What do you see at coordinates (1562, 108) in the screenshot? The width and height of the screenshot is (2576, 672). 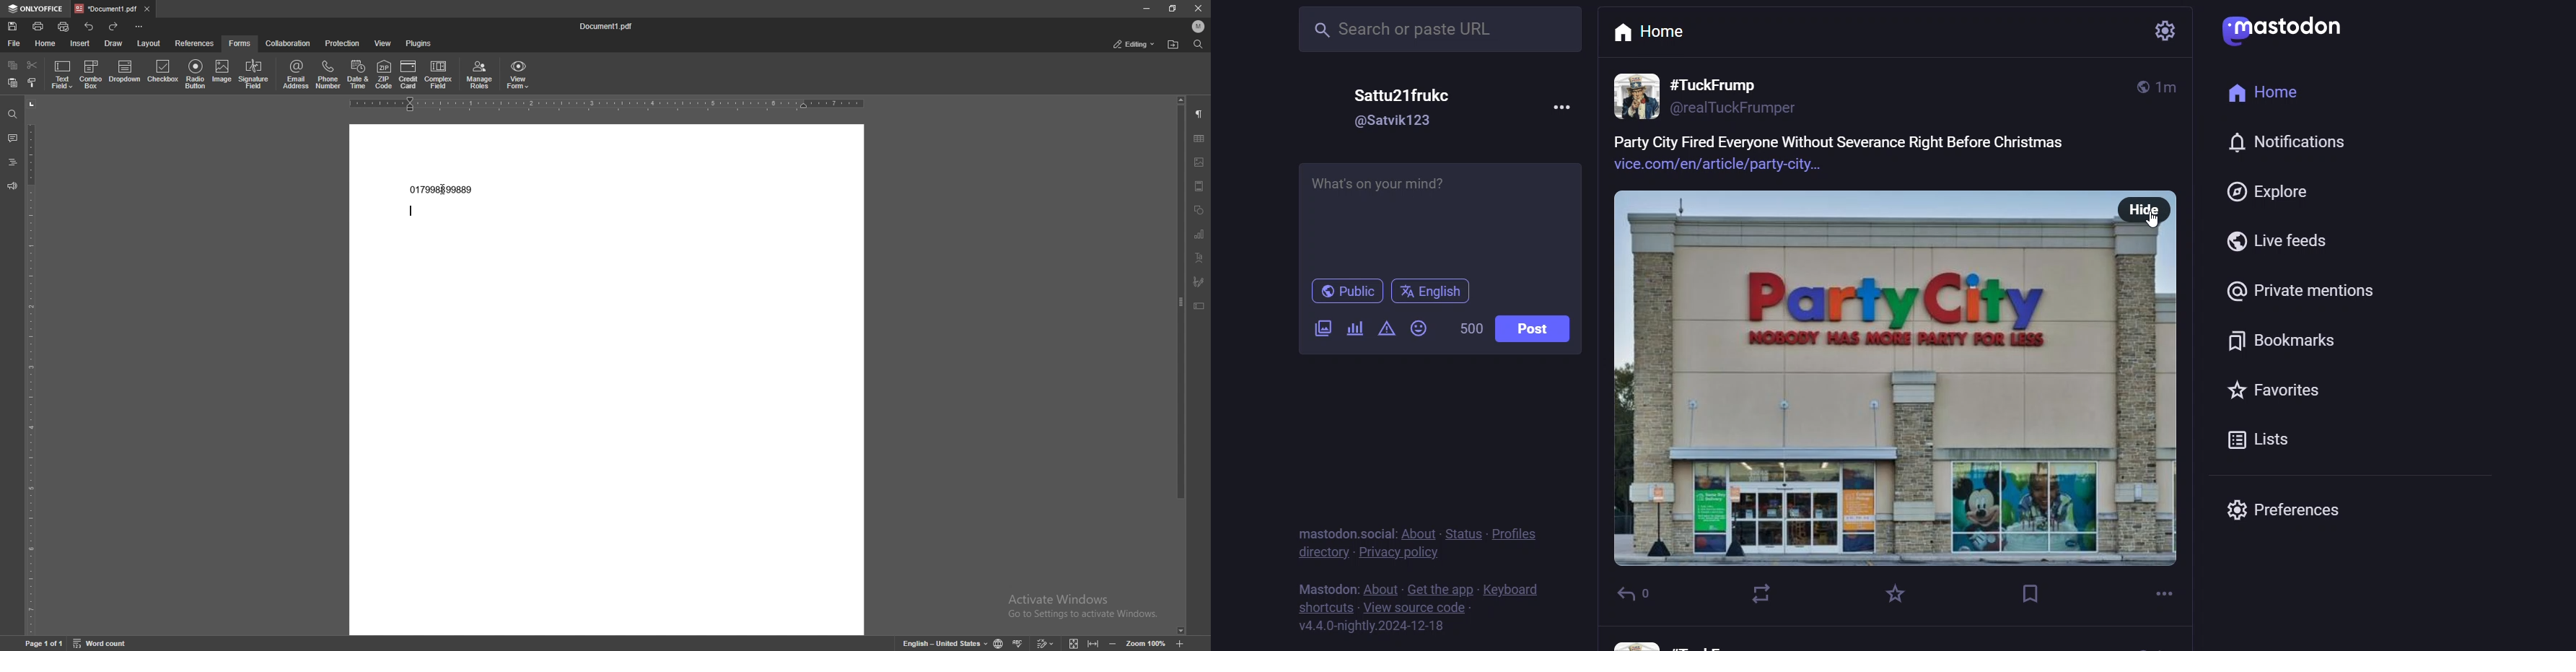 I see `Menu` at bounding box center [1562, 108].